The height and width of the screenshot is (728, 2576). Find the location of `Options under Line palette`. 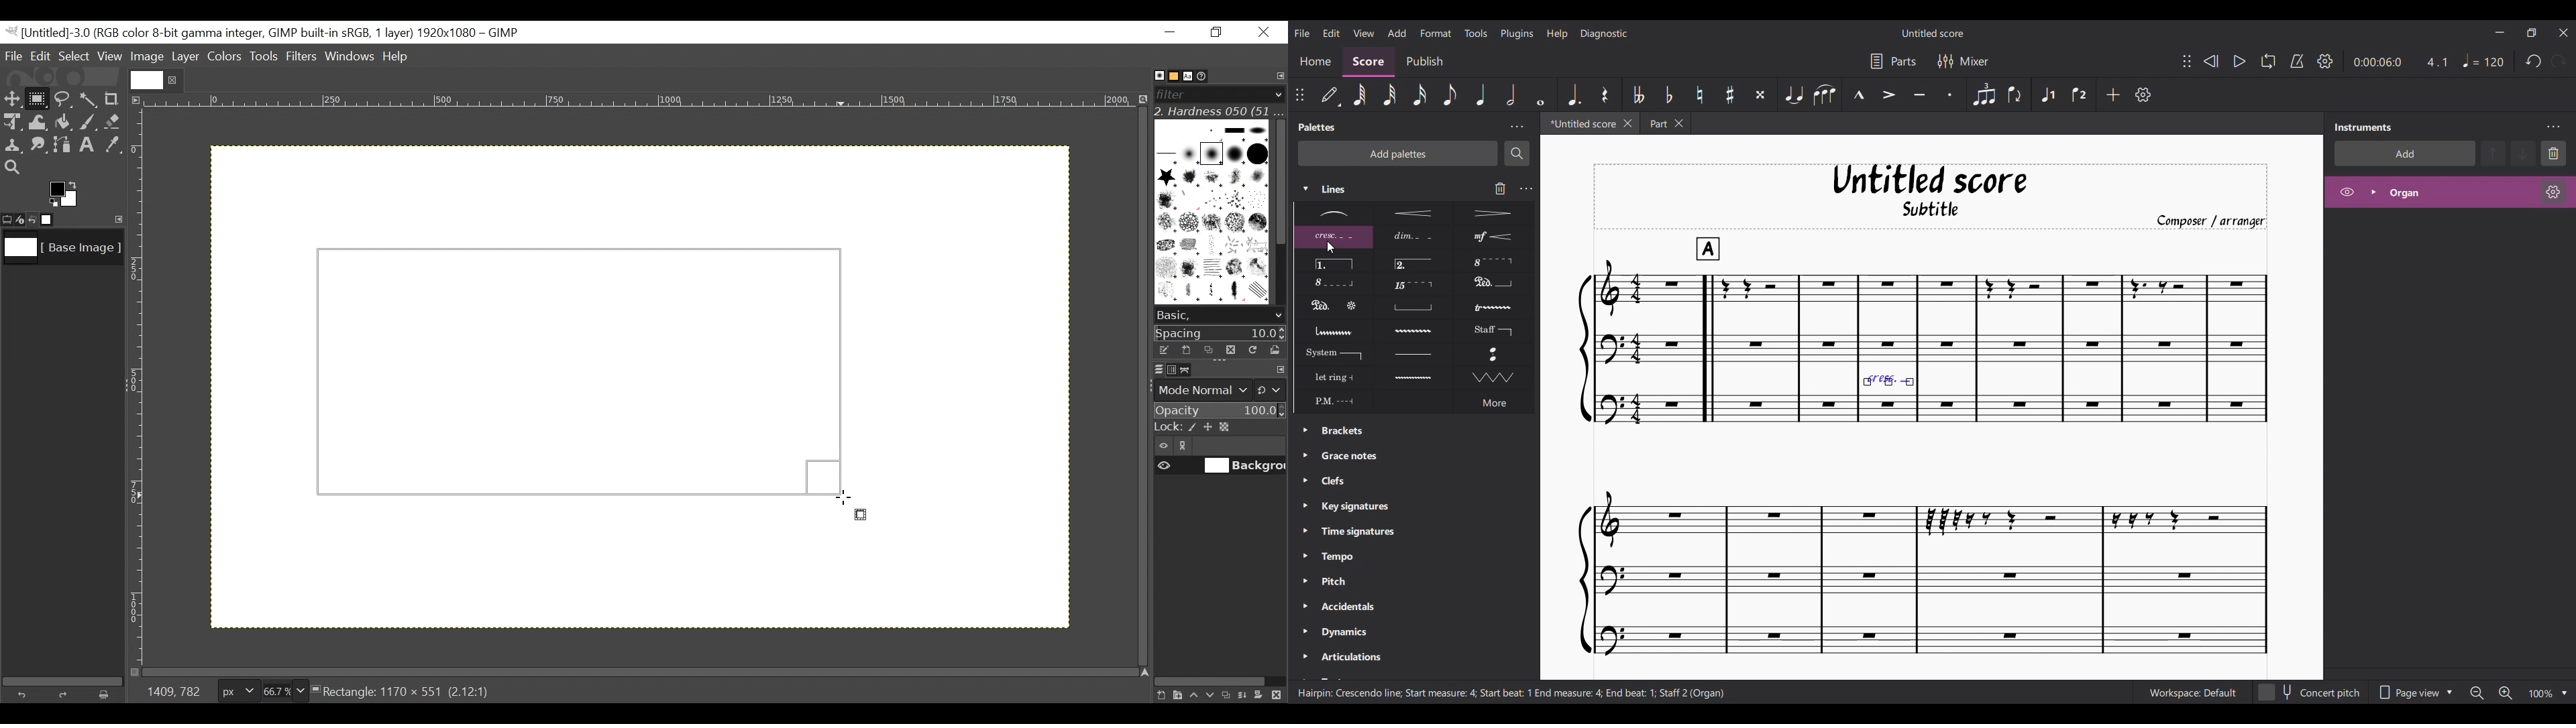

Options under Line palette is located at coordinates (1413, 308).